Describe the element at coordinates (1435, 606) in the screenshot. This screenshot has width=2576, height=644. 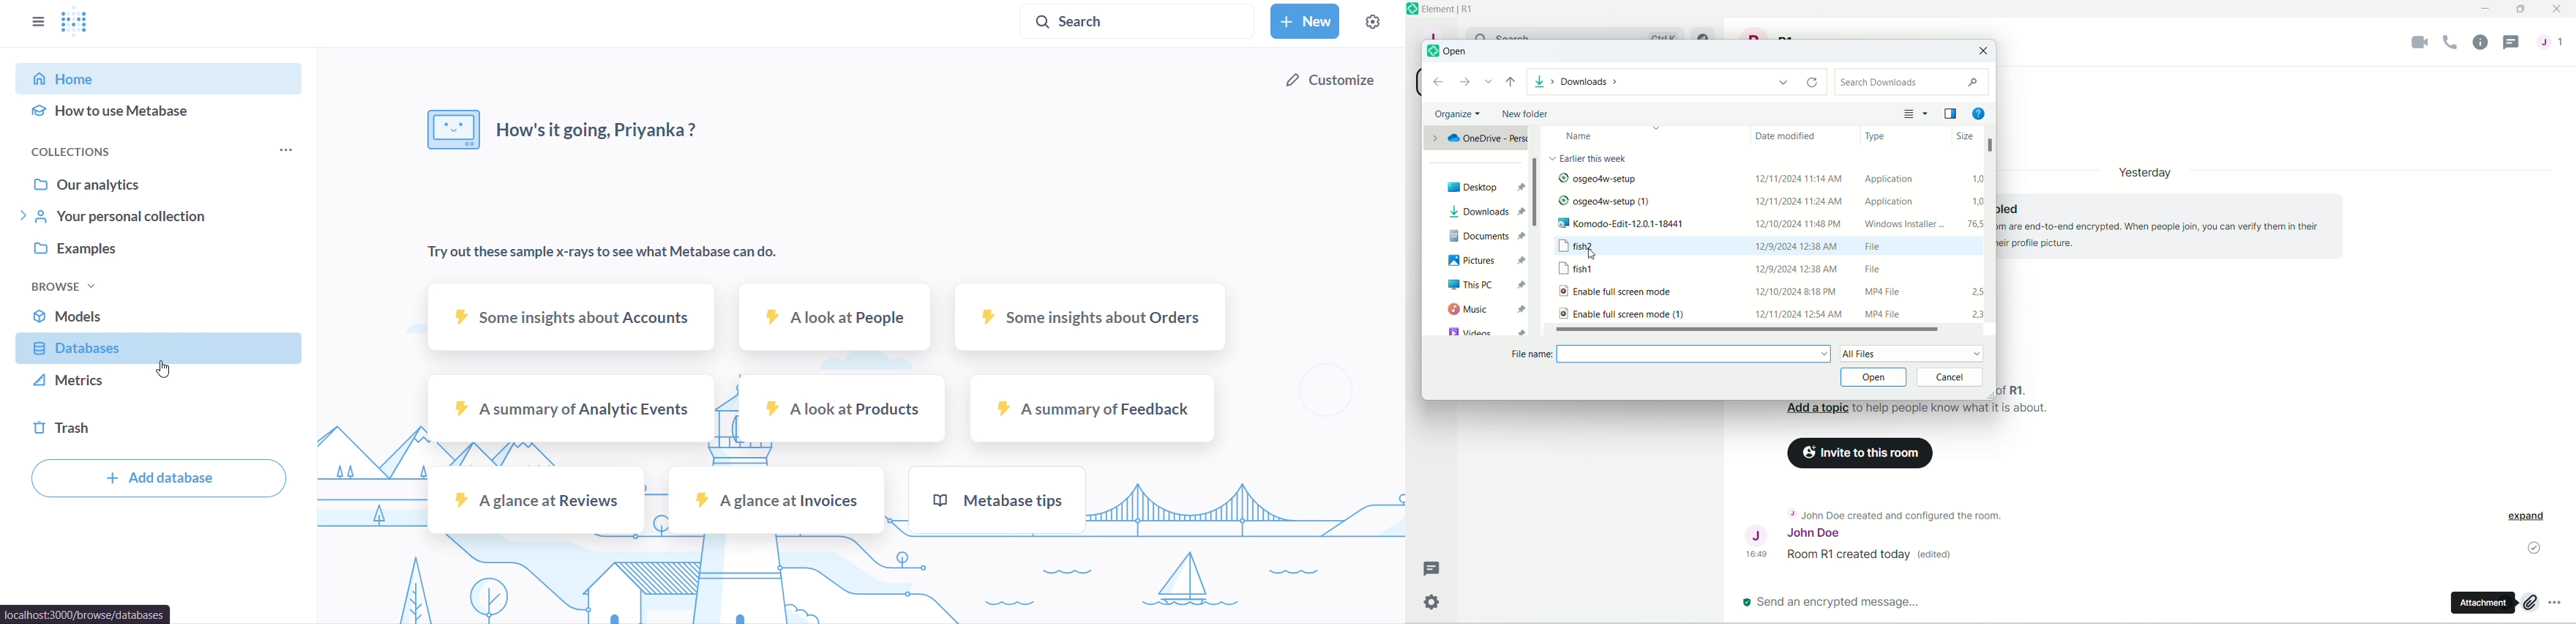
I see `Settings` at that location.